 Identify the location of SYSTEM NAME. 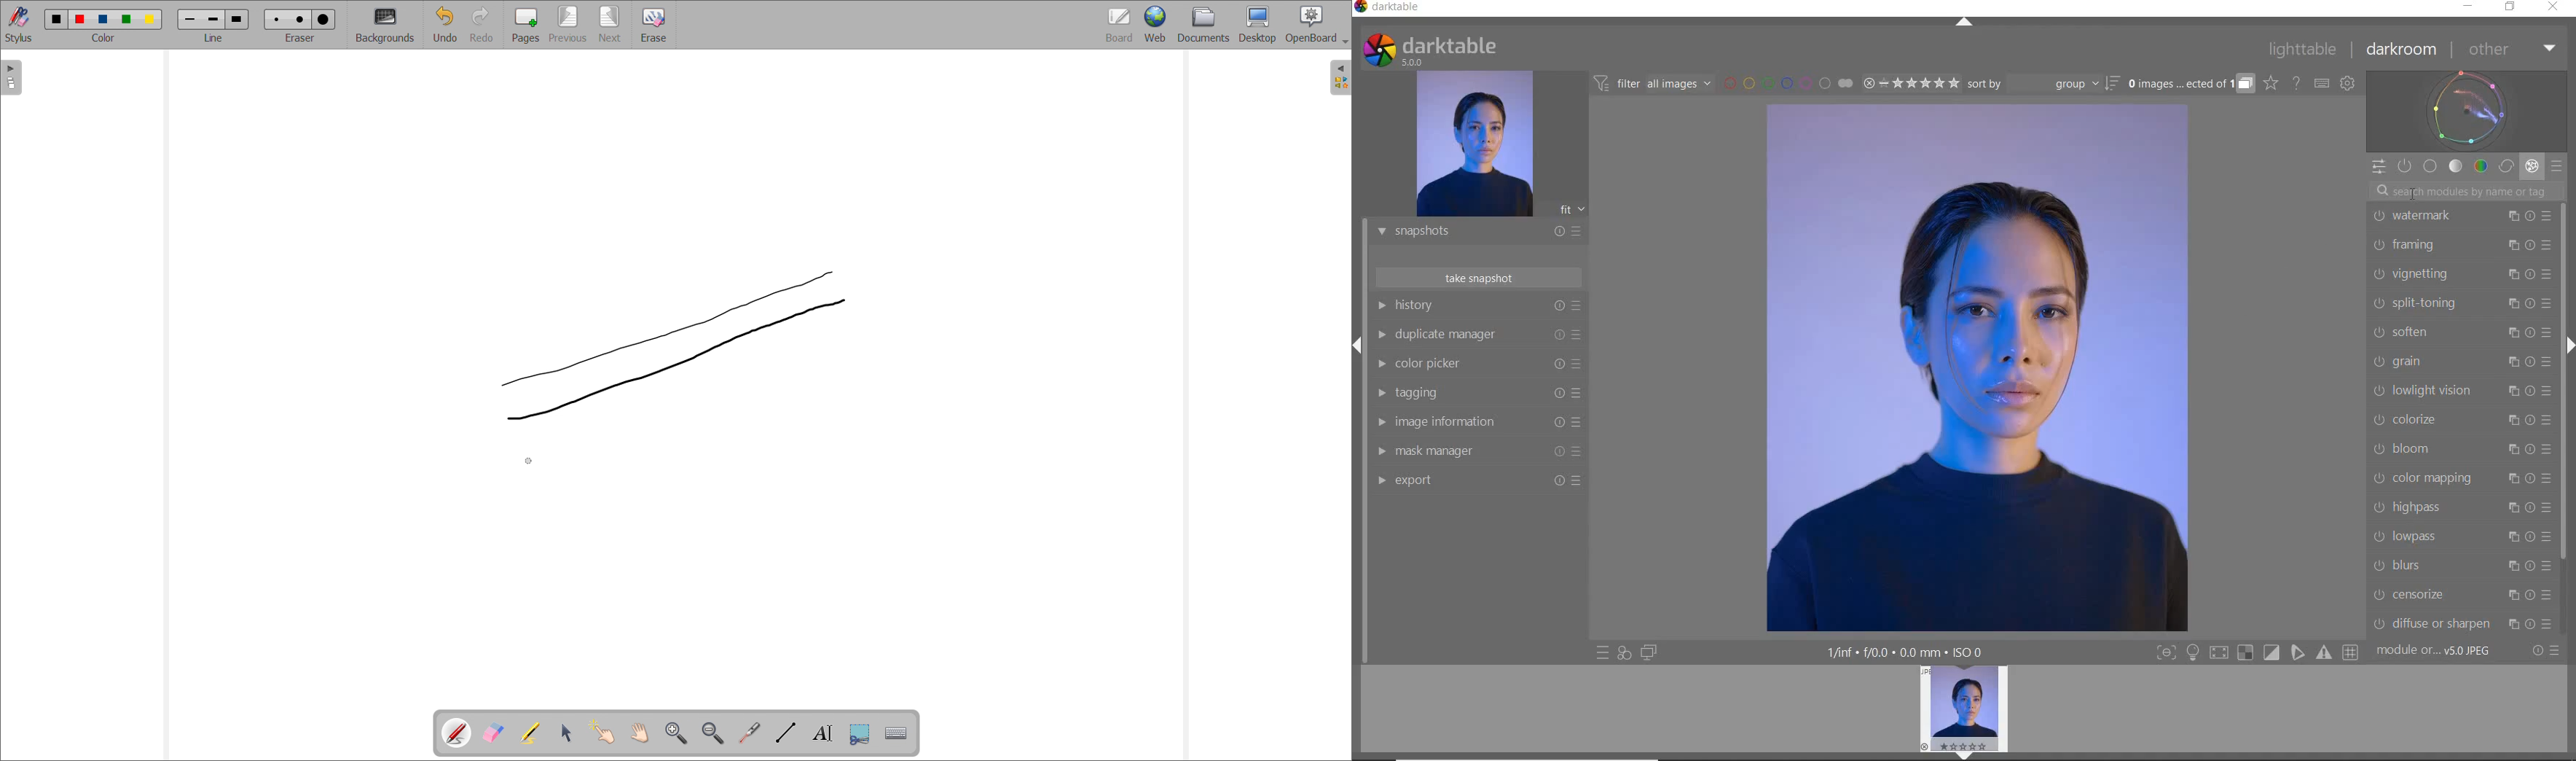
(1390, 9).